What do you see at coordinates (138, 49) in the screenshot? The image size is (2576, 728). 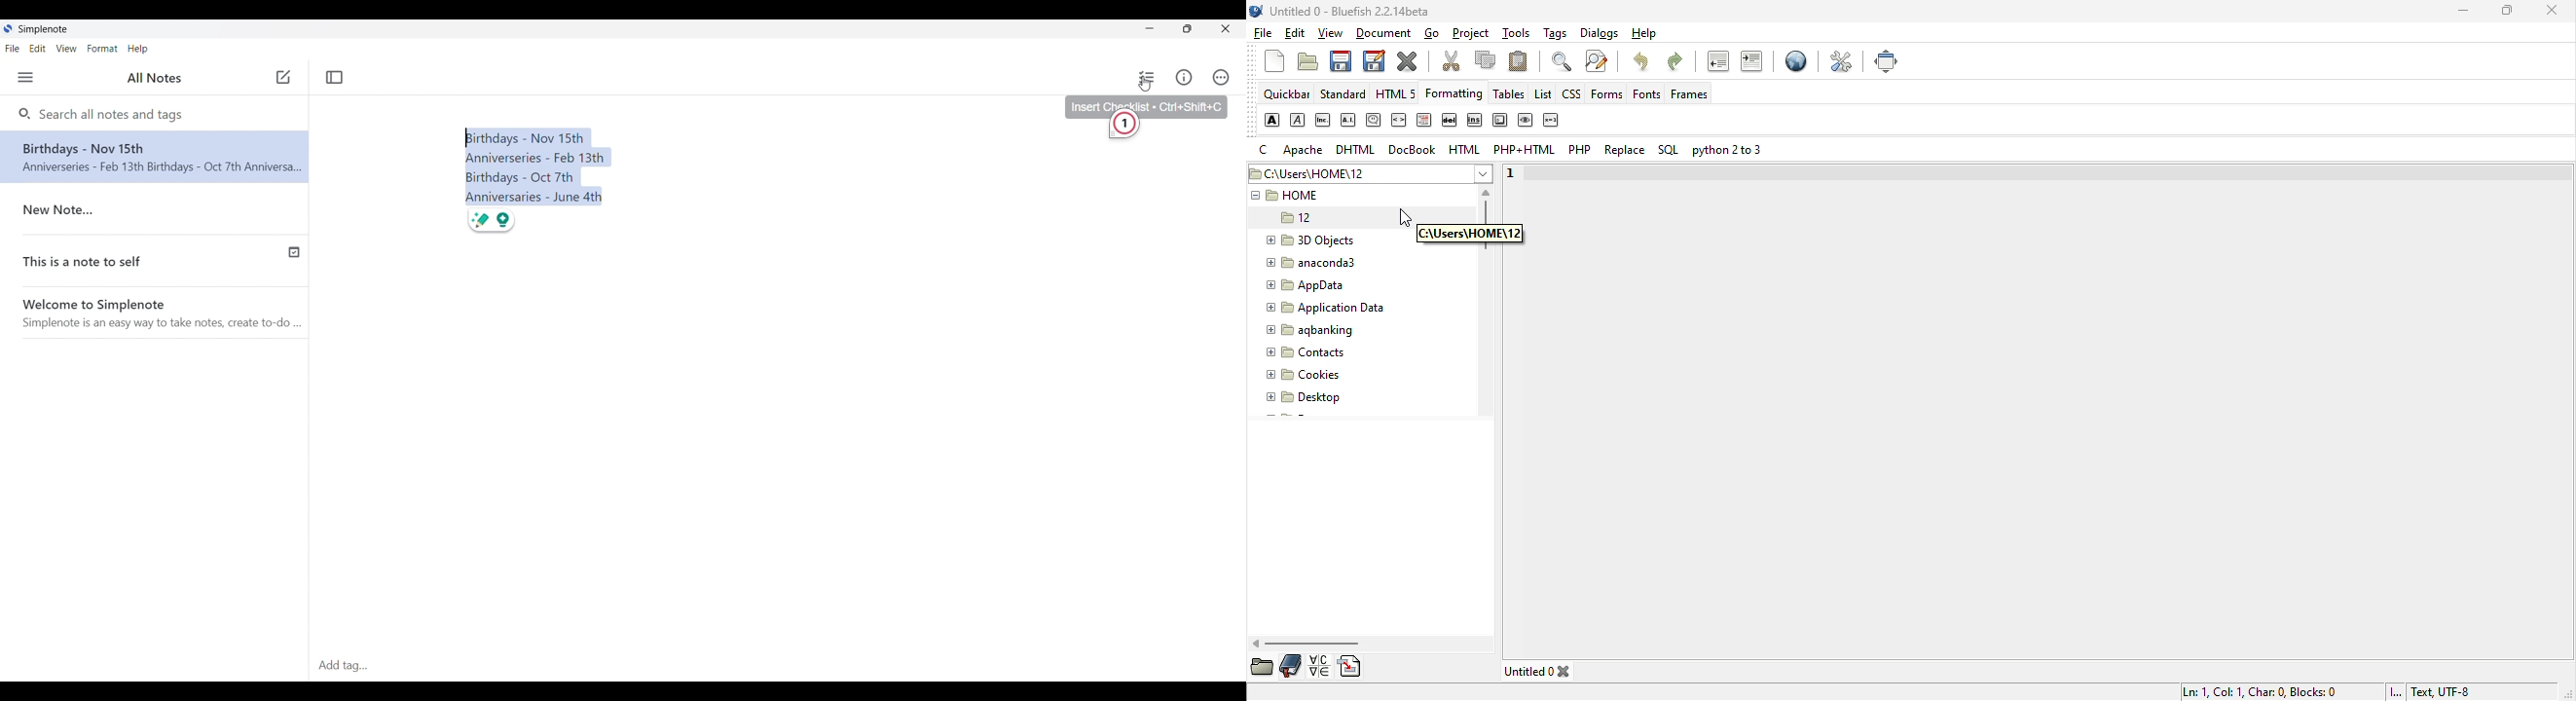 I see `Help menu` at bounding box center [138, 49].